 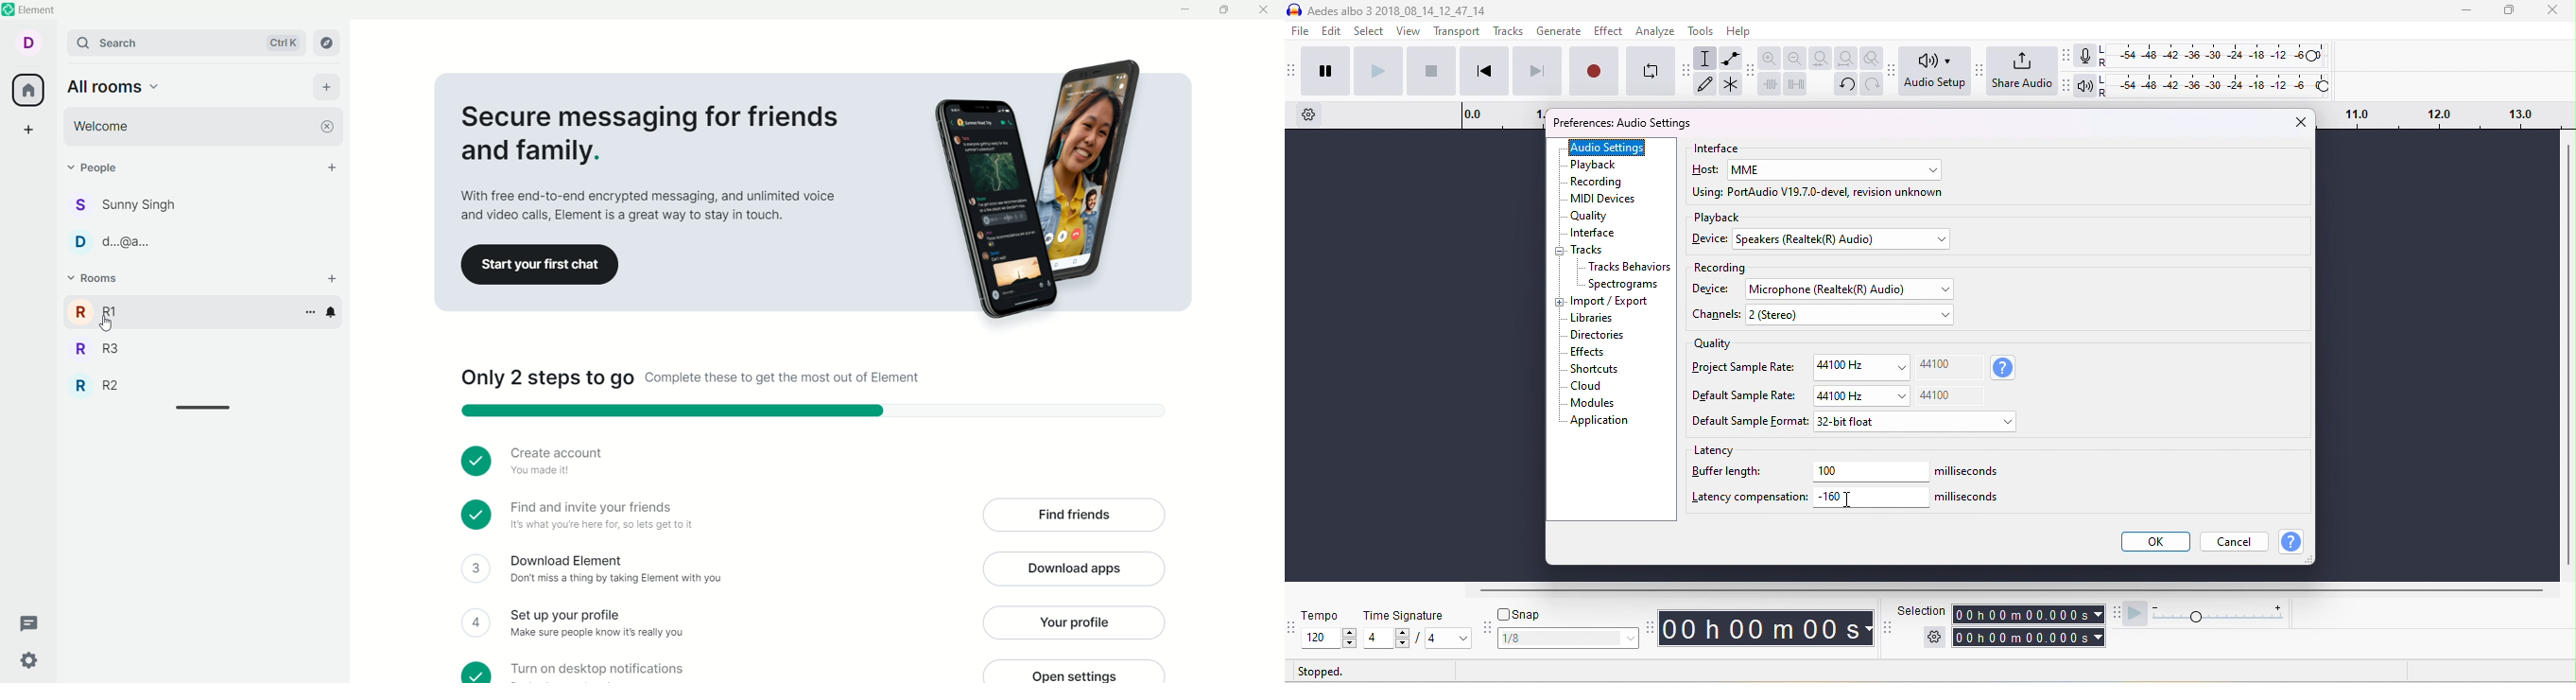 What do you see at coordinates (1621, 123) in the screenshot?
I see `preferences audio settings` at bounding box center [1621, 123].